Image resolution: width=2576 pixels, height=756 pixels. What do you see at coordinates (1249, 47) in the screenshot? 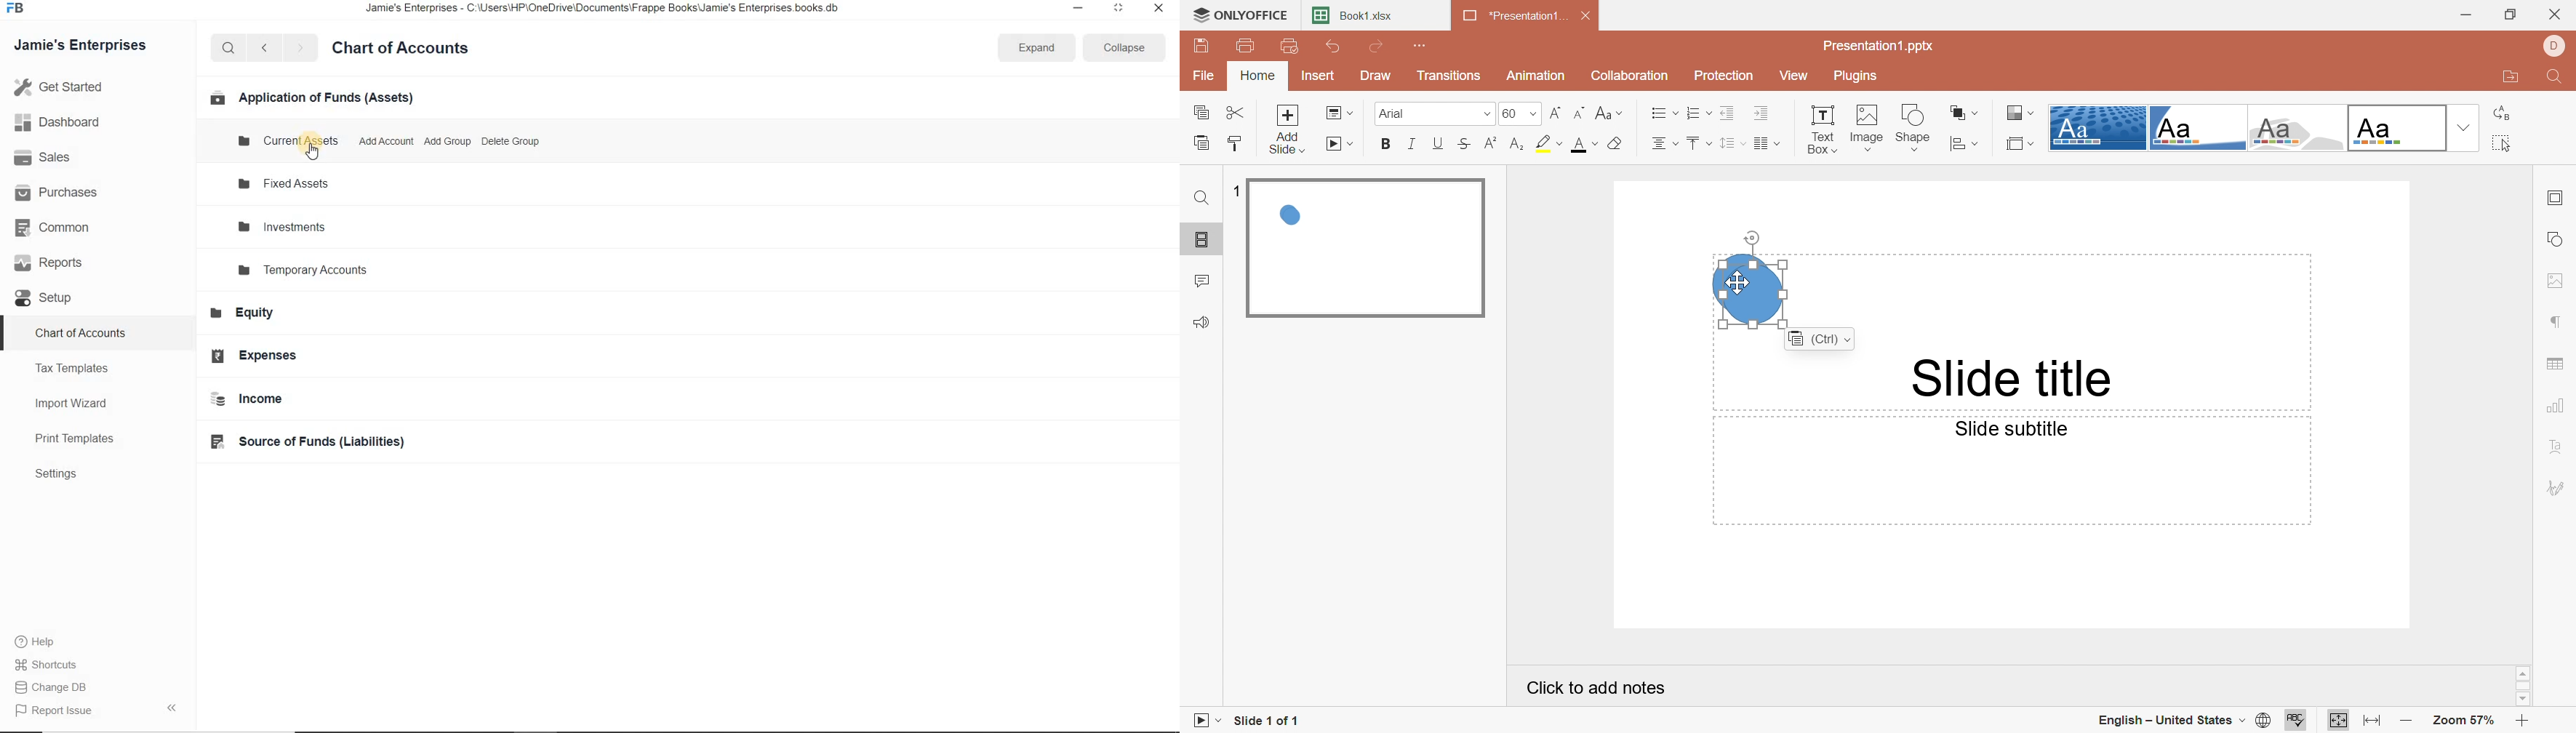
I see `Print` at bounding box center [1249, 47].